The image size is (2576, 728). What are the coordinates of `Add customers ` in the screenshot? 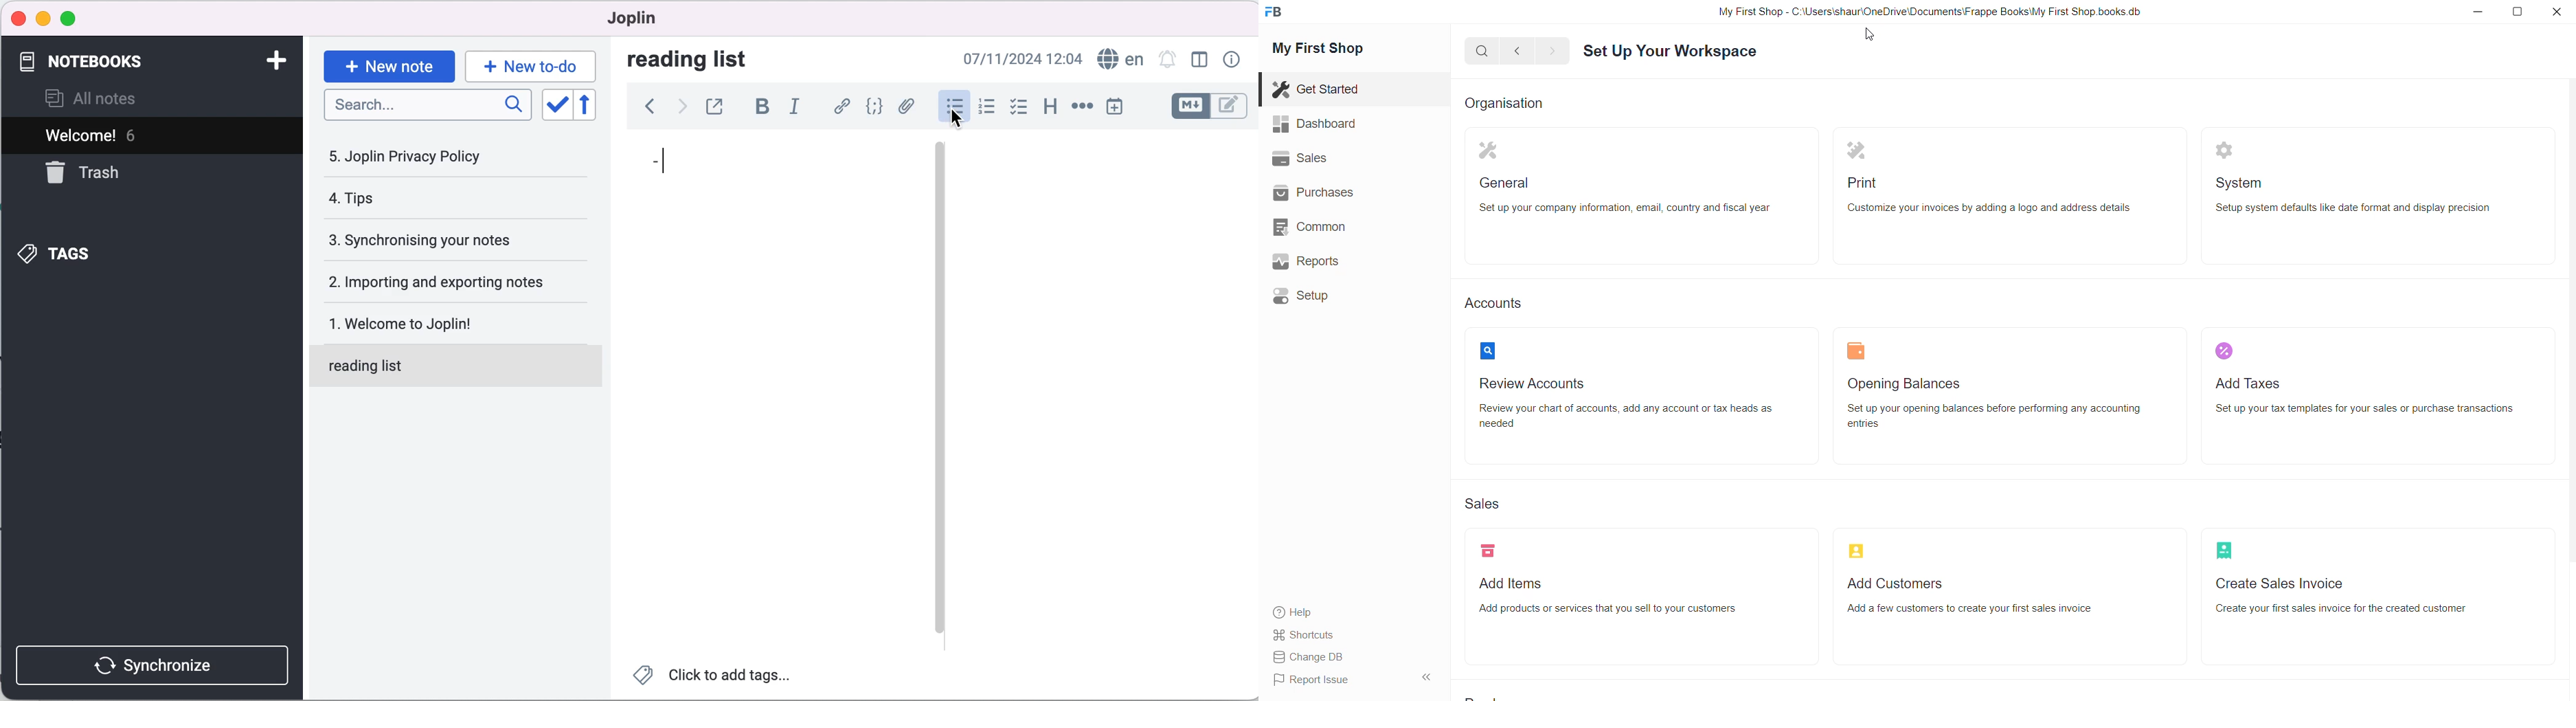 It's located at (1993, 583).